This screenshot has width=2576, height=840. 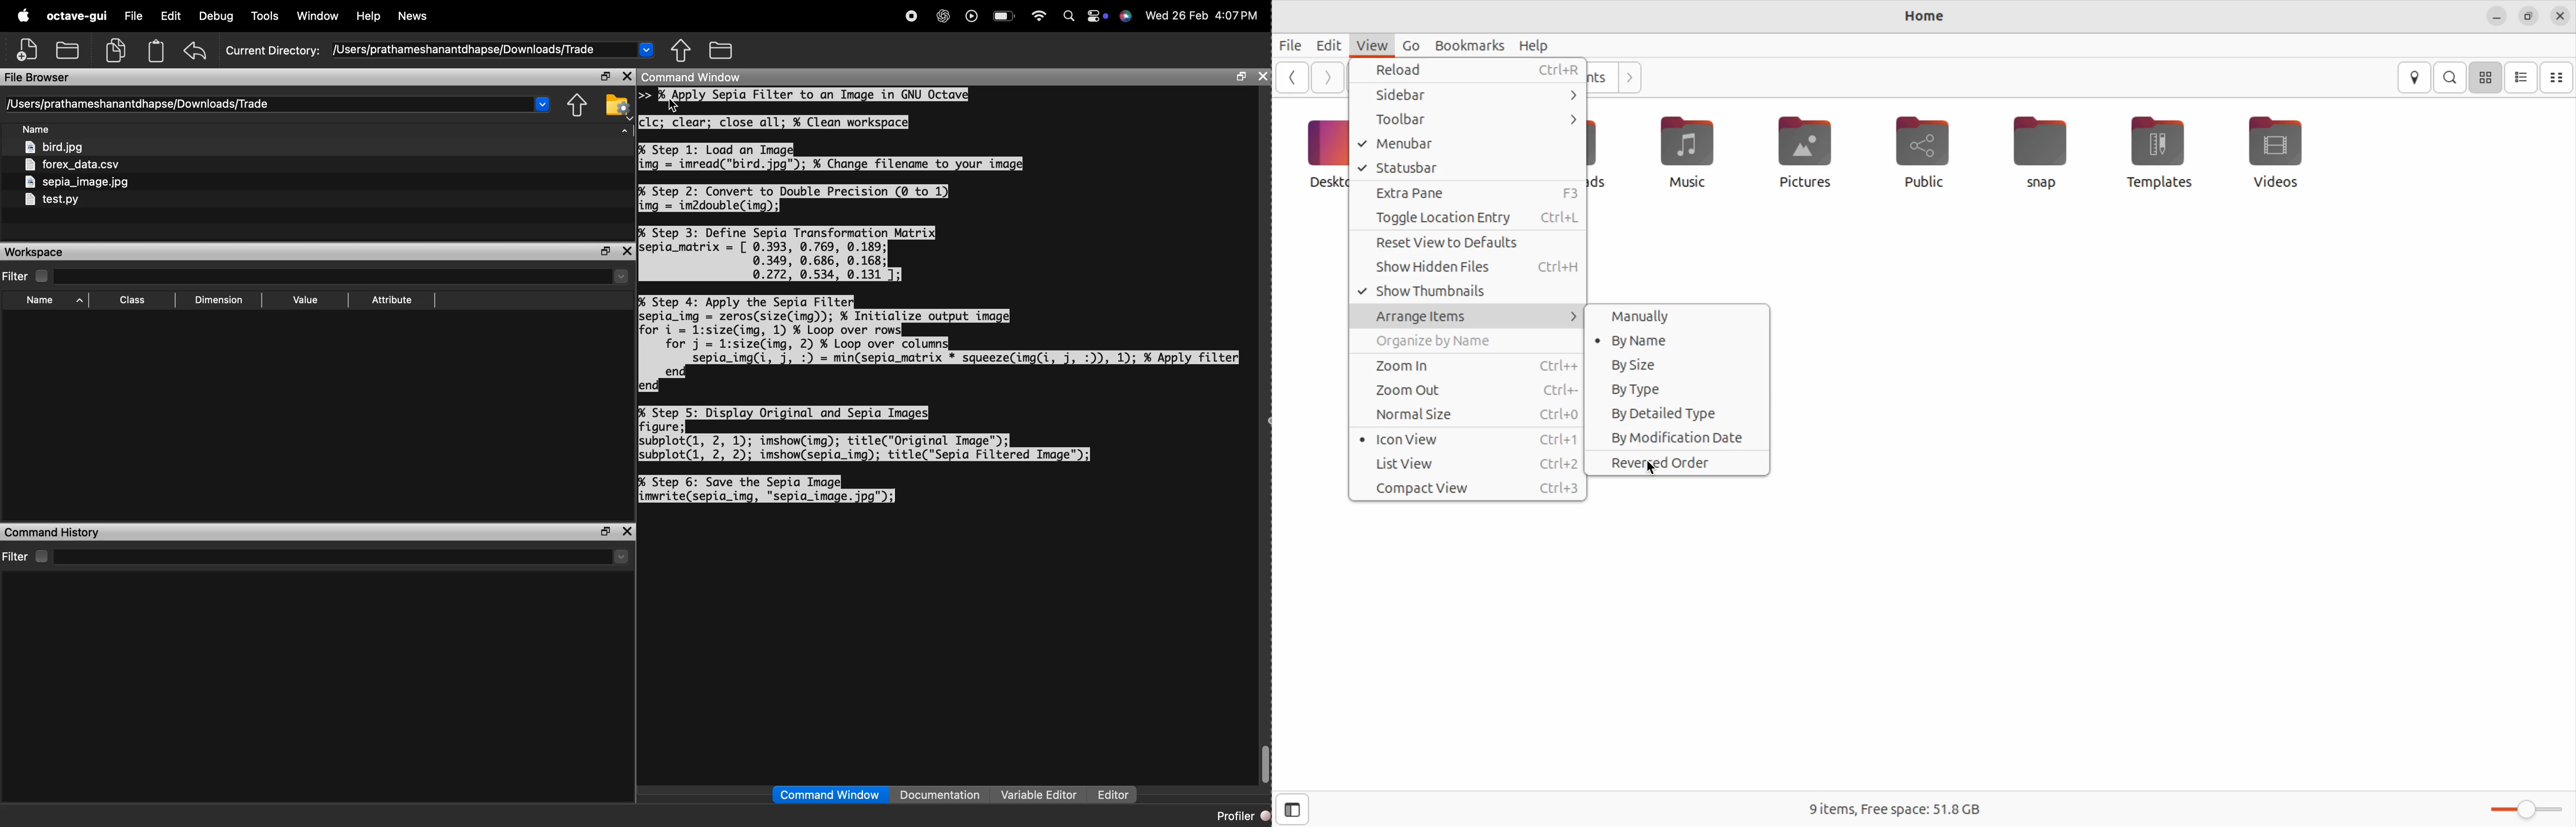 I want to click on  sepia_image.jpg, so click(x=78, y=182).